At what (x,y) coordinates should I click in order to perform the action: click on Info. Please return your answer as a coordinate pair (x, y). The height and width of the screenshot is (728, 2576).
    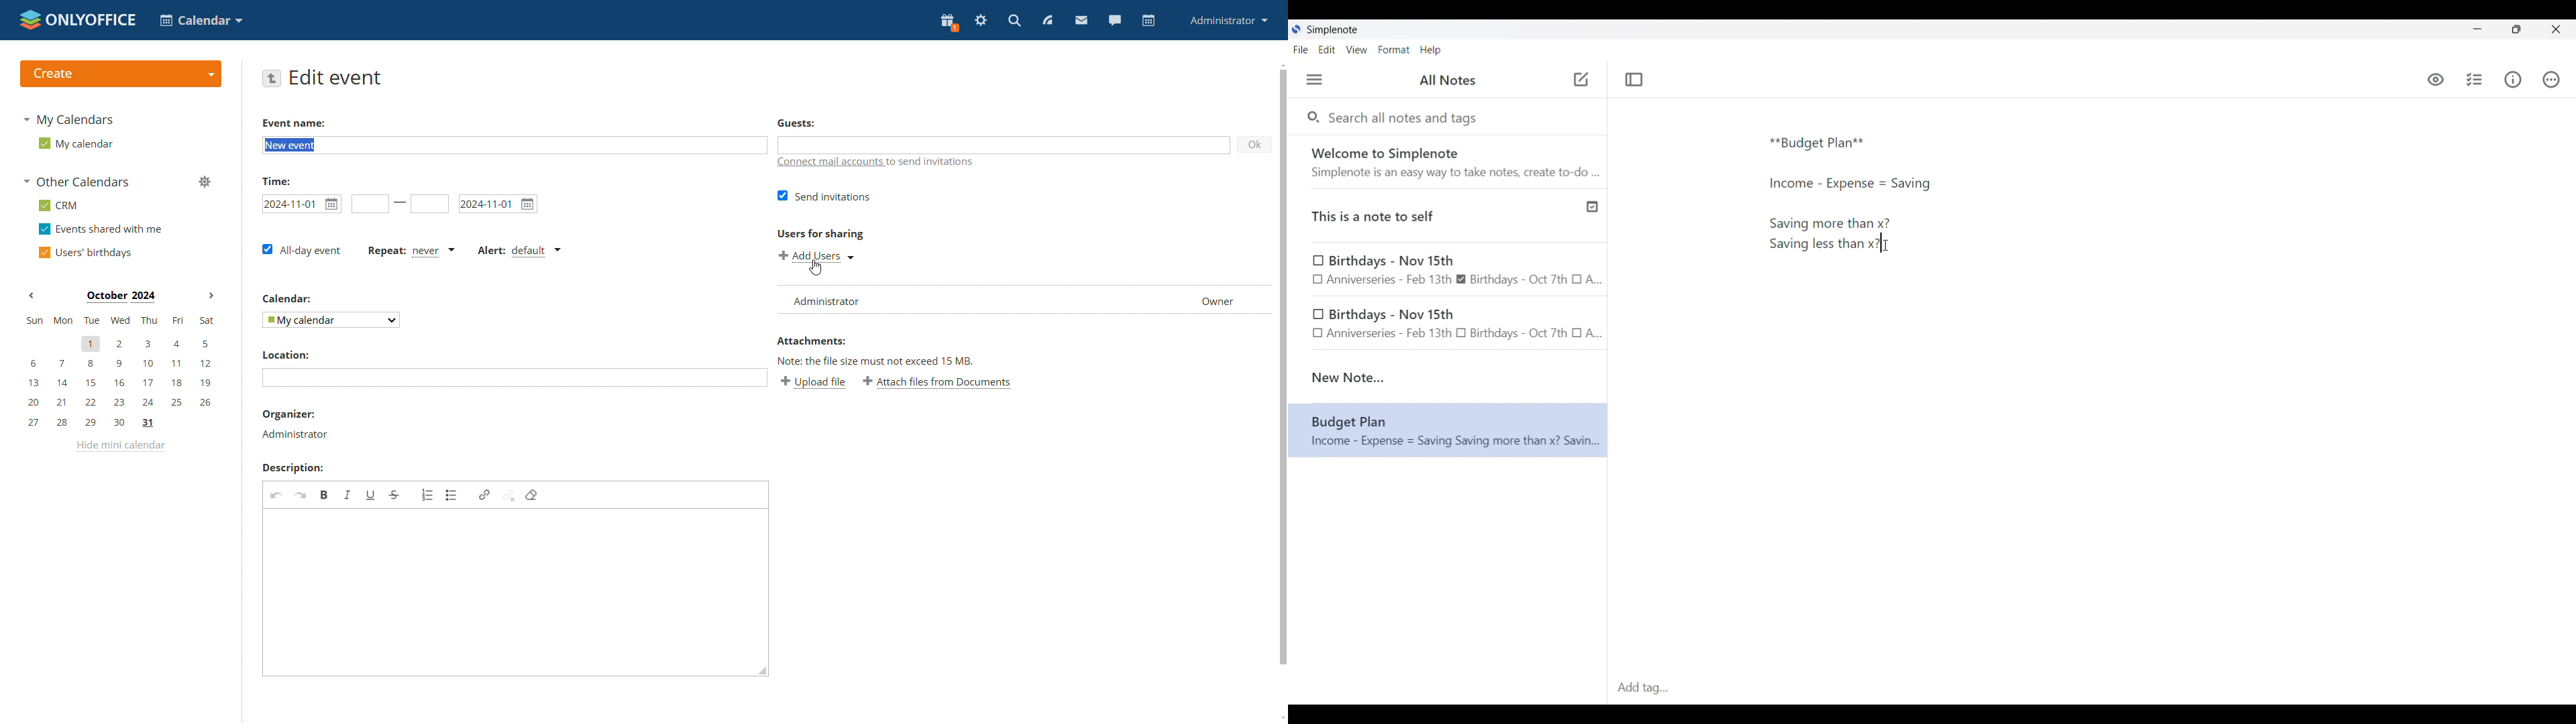
    Looking at the image, I should click on (2513, 79).